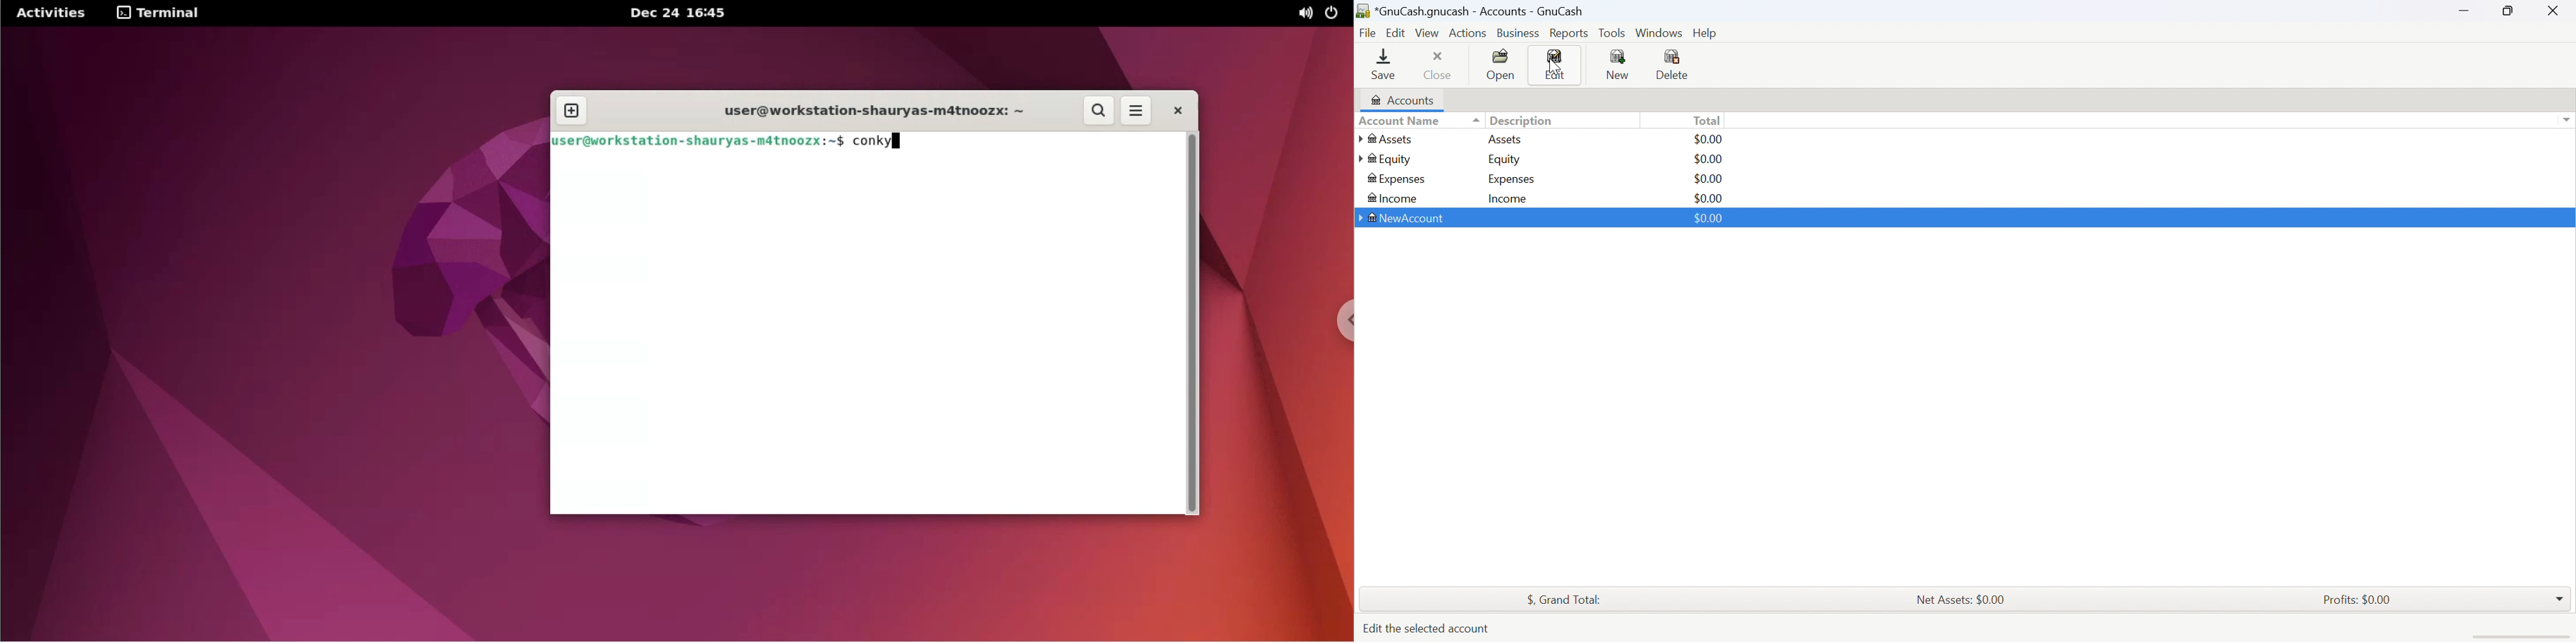  Describe the element at coordinates (1418, 122) in the screenshot. I see `Account Name` at that location.